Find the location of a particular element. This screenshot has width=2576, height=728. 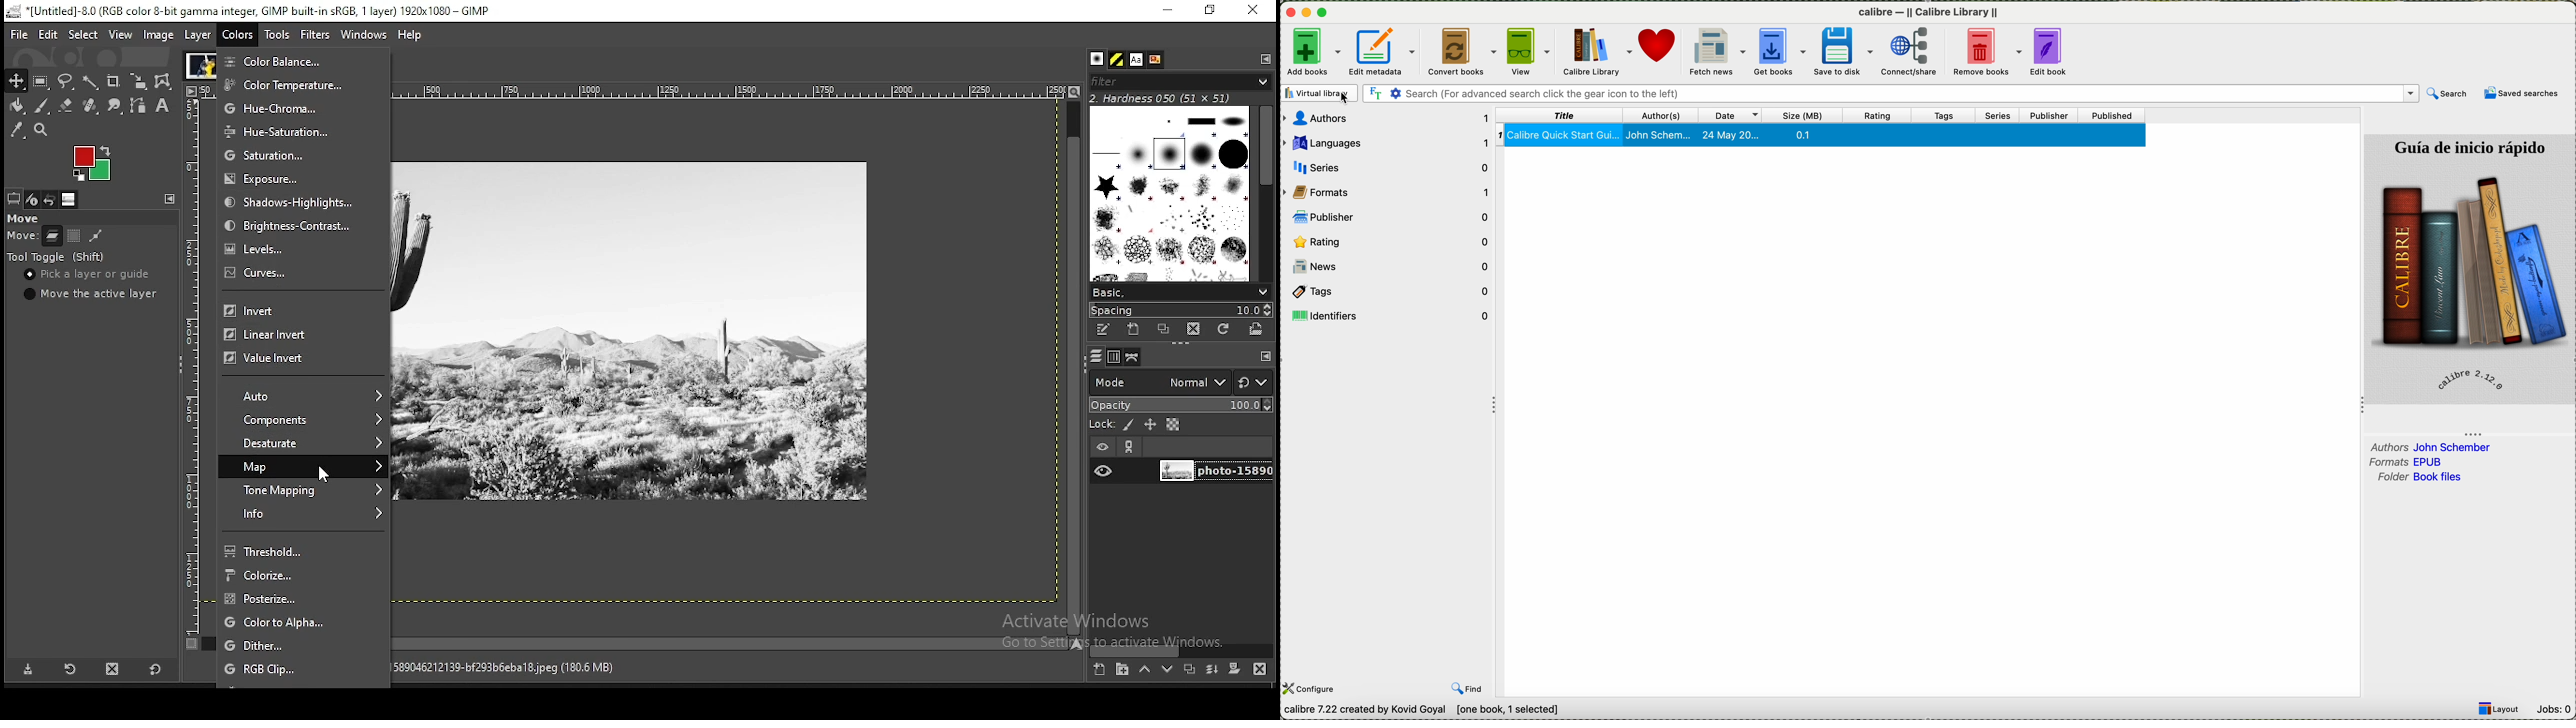

duplicate brush is located at coordinates (1163, 330).